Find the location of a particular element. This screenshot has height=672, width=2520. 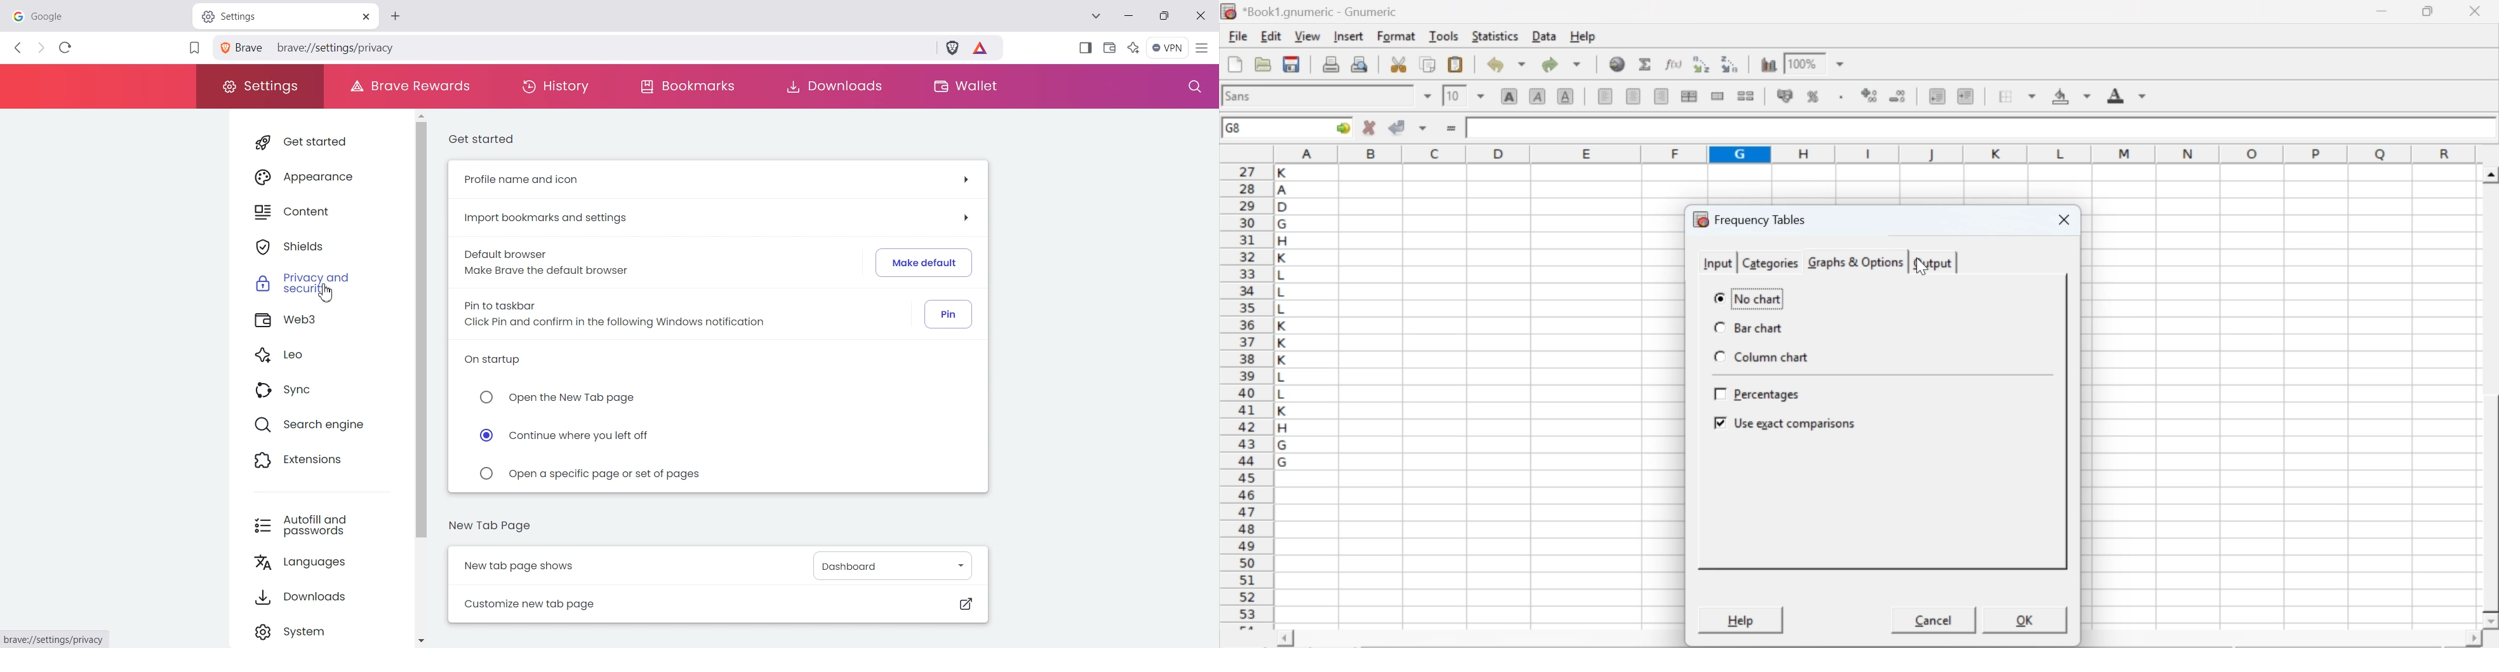

redo is located at coordinates (1561, 64).